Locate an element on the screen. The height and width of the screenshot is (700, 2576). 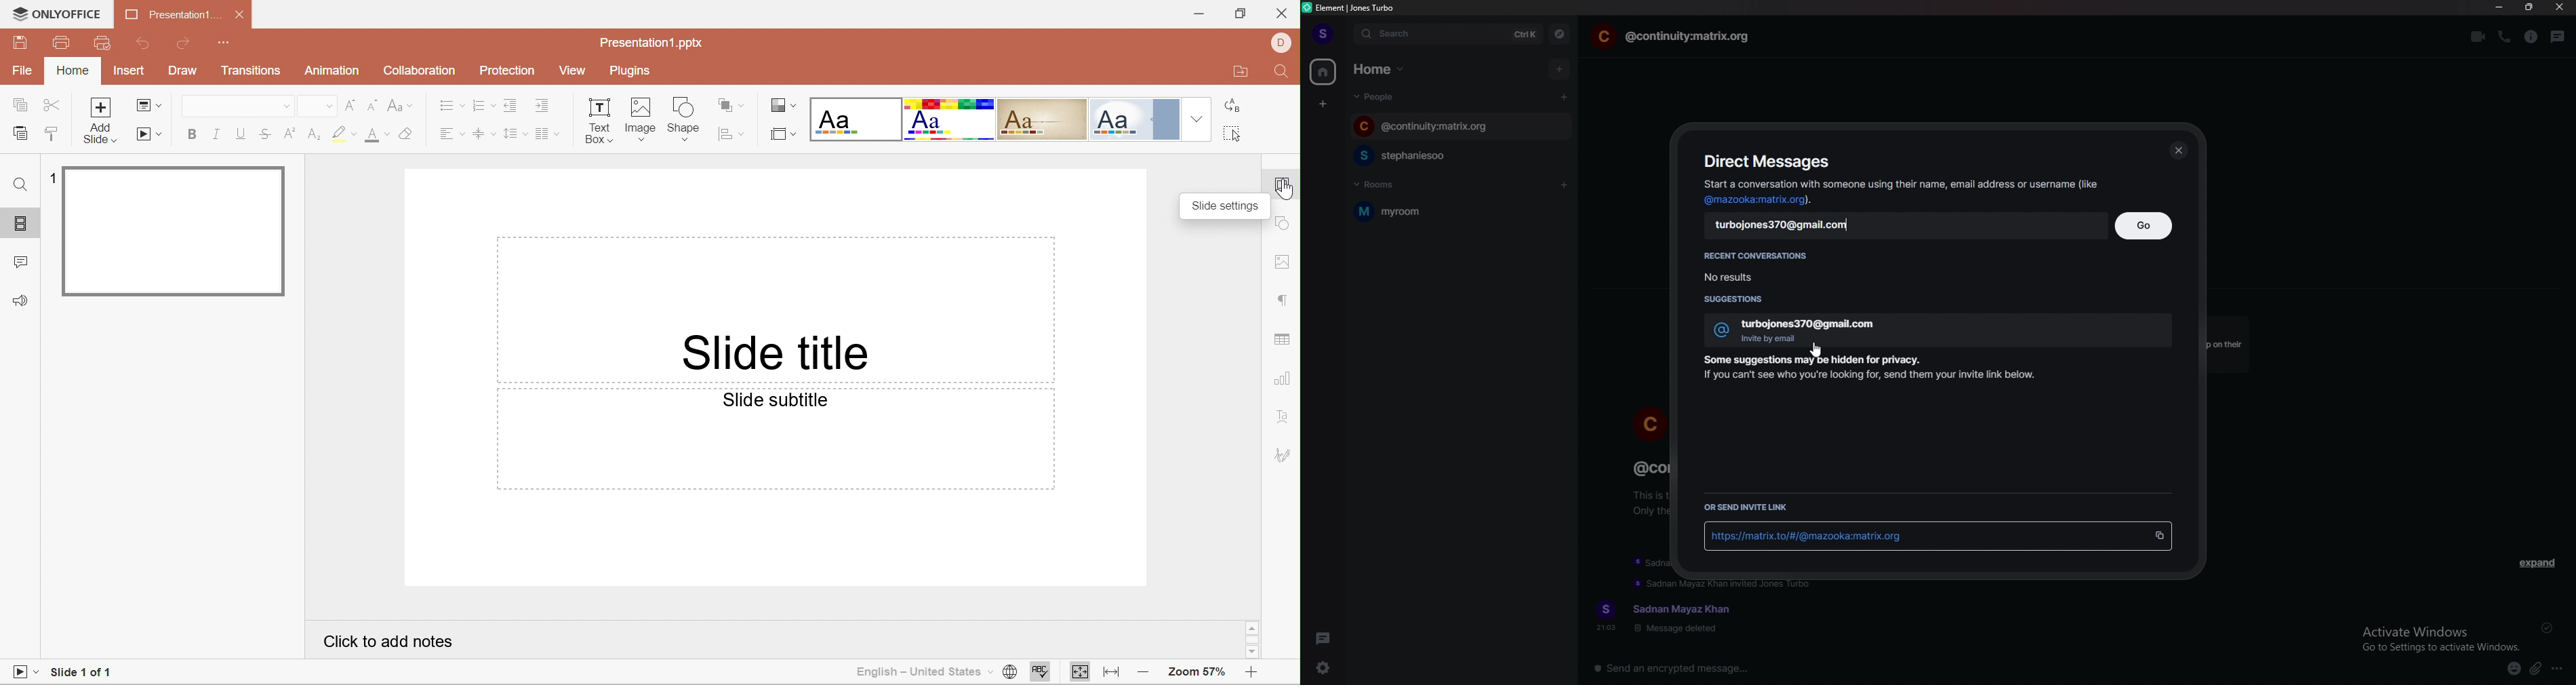
Click to add notes is located at coordinates (383, 640).